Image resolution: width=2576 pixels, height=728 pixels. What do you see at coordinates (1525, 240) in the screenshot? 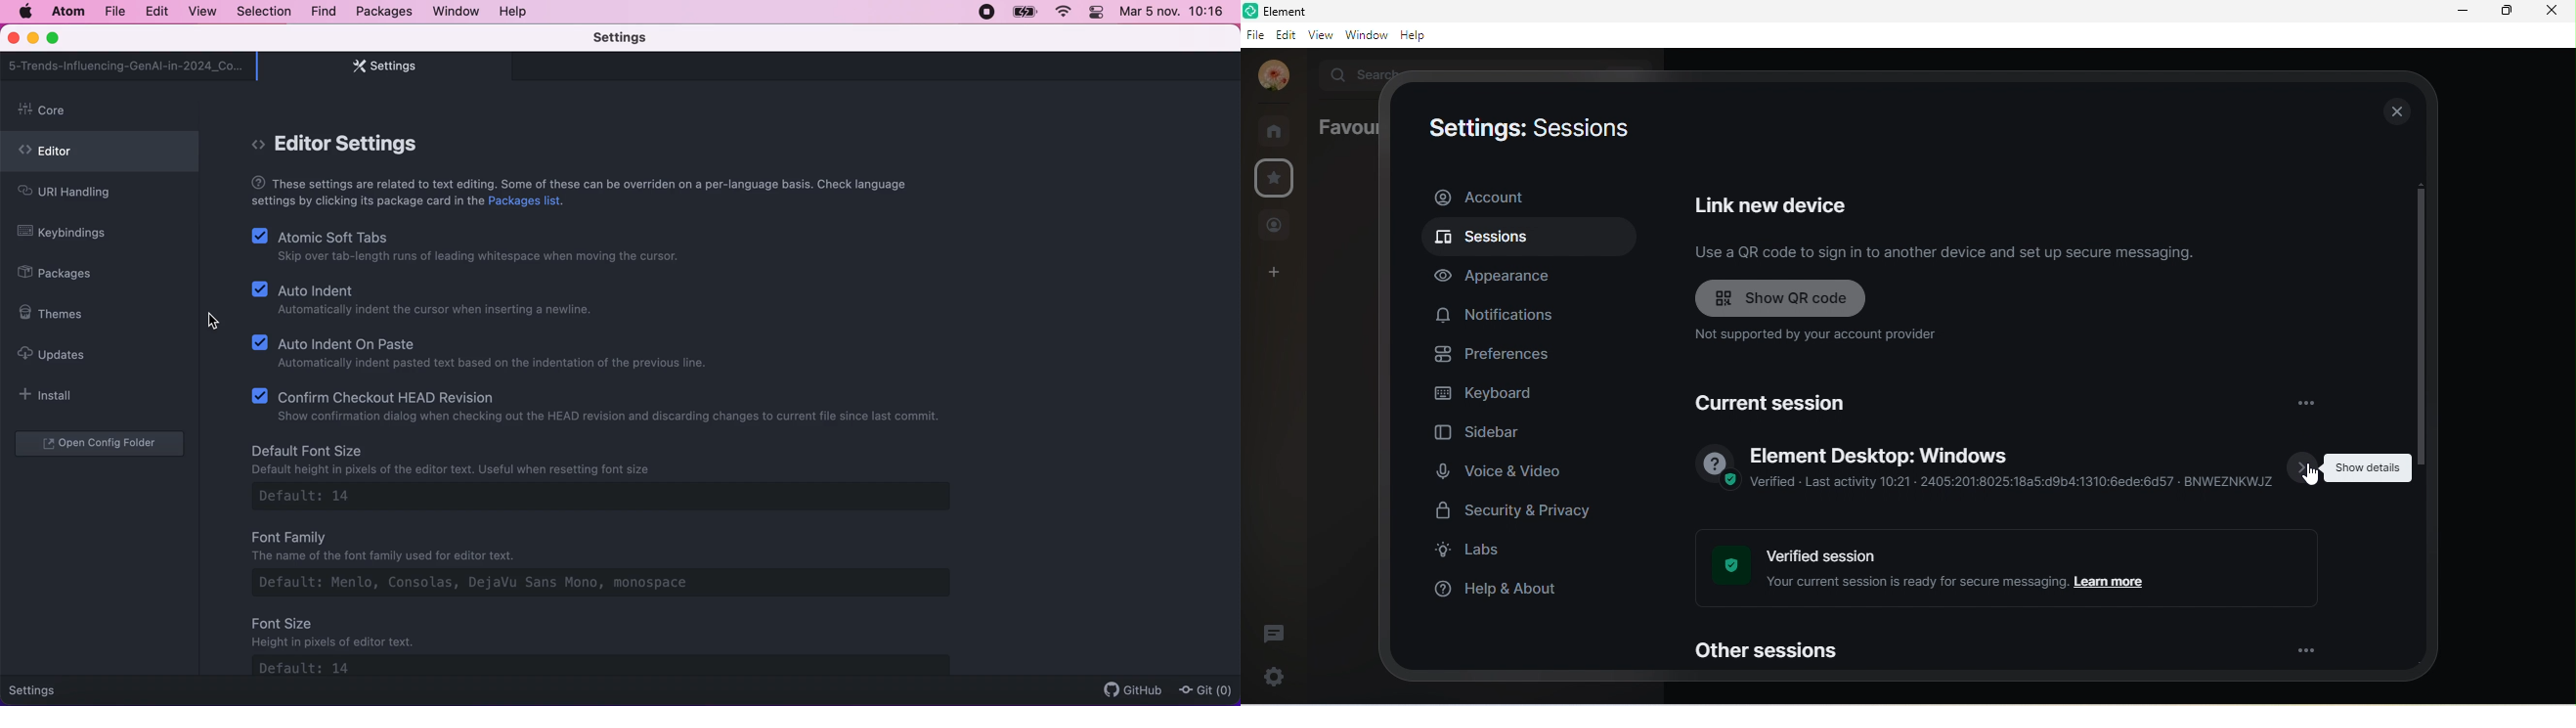
I see `sessions` at bounding box center [1525, 240].